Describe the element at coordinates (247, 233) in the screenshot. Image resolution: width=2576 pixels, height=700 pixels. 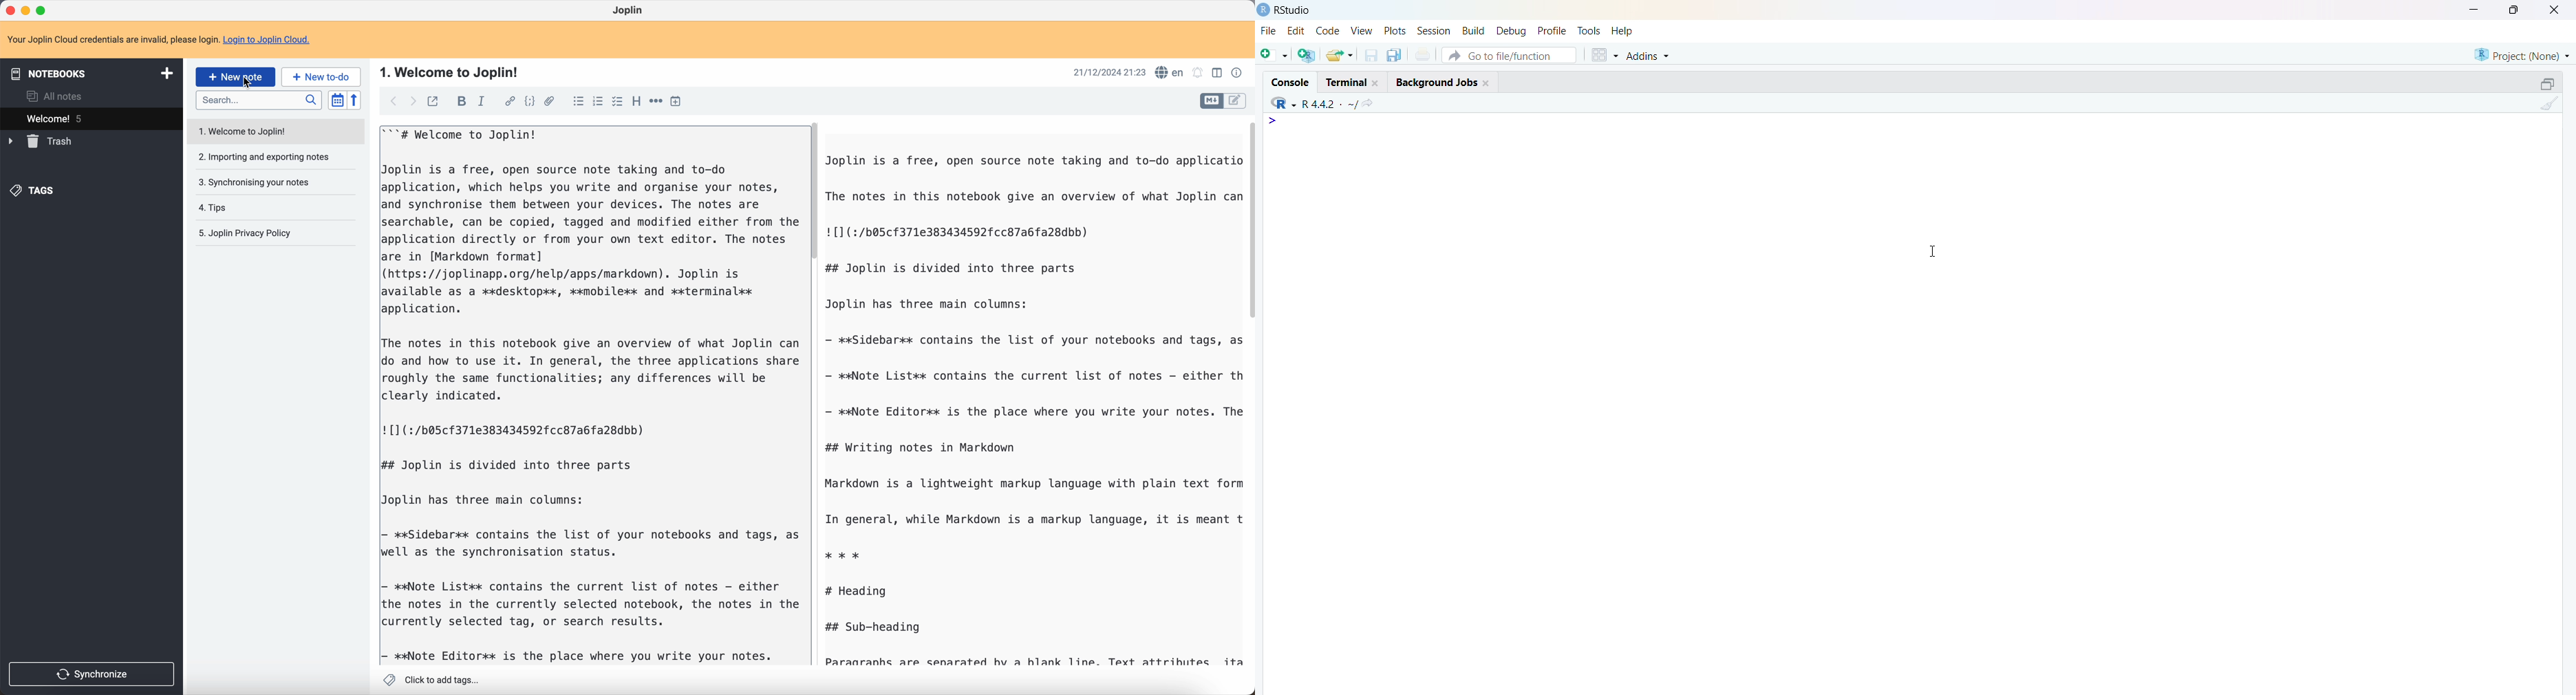
I see `Joplin privacy policy` at that location.